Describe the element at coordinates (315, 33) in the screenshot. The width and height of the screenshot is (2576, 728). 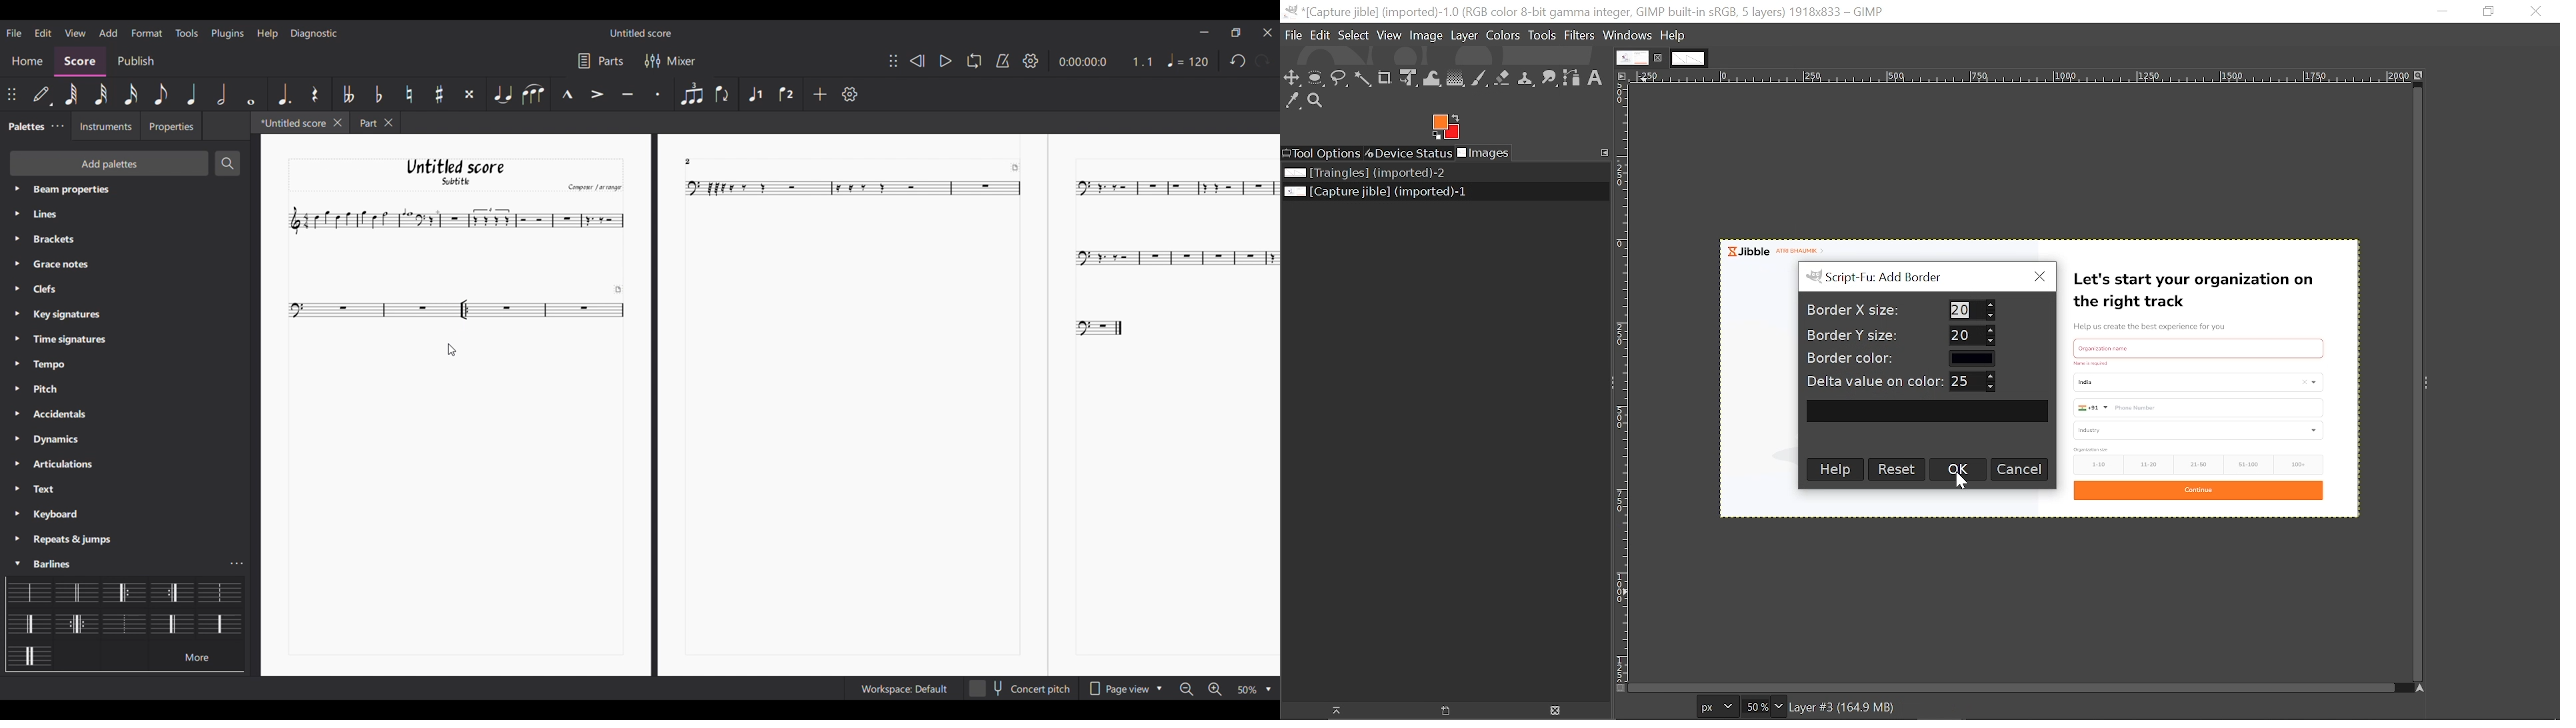
I see `Diagnostic menu` at that location.